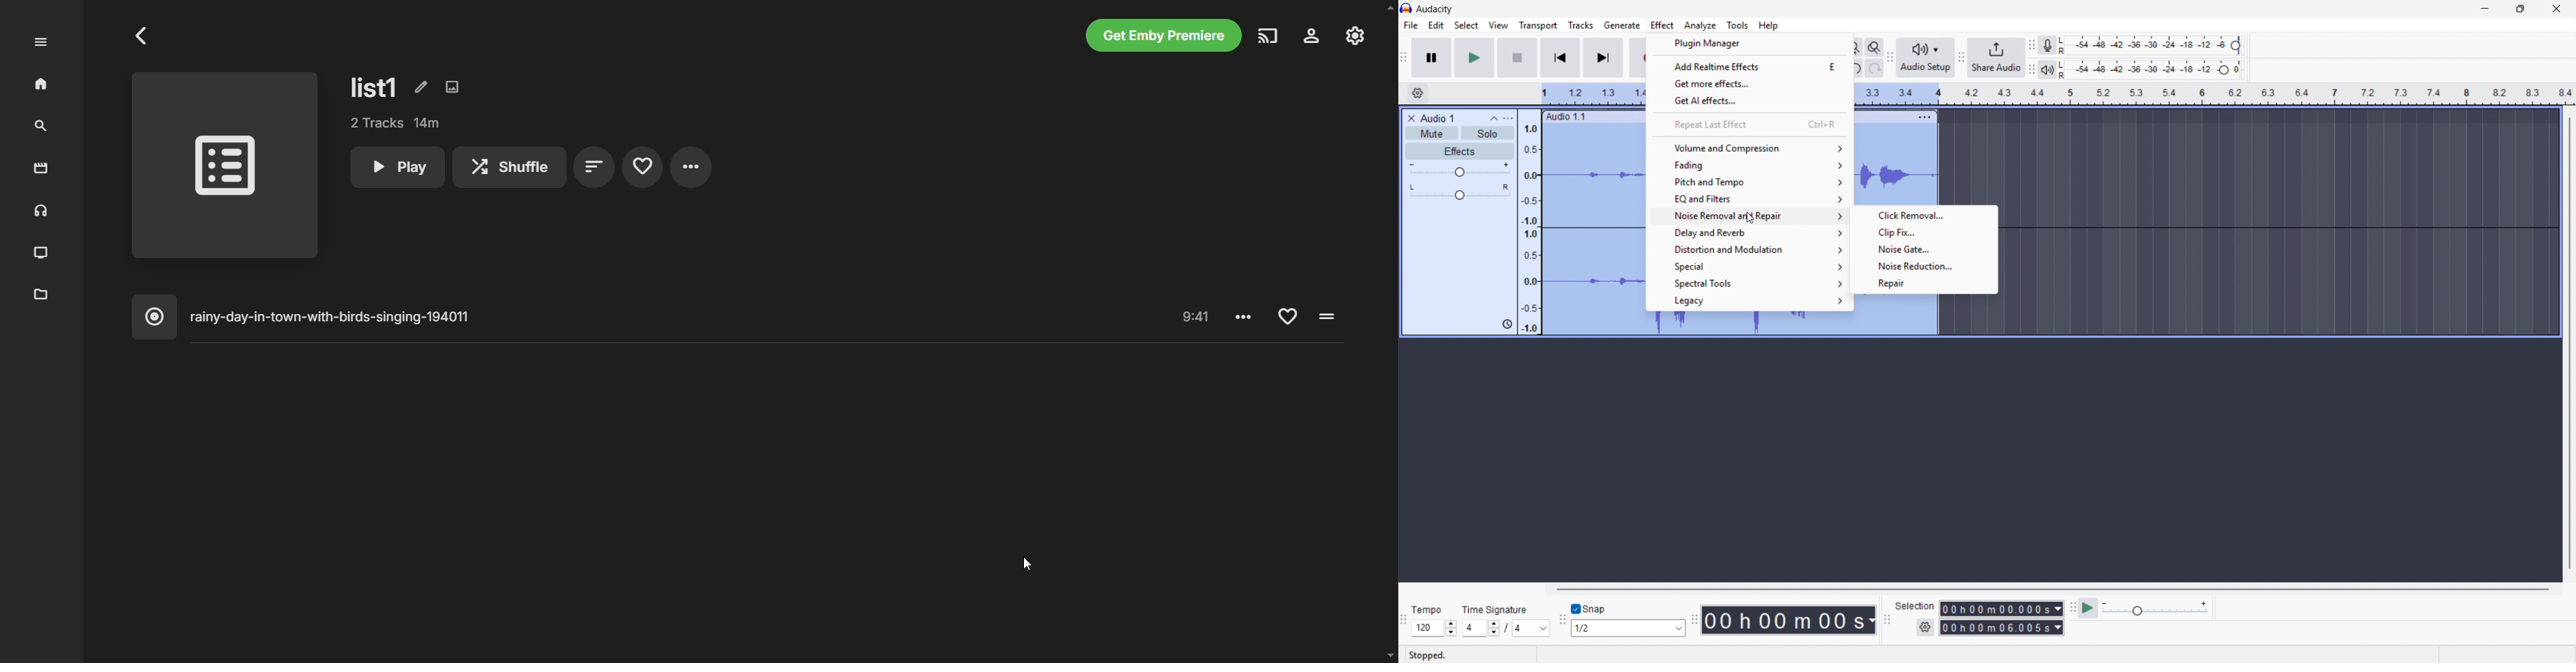 Image resolution: width=2576 pixels, height=672 pixels. Describe the element at coordinates (1404, 622) in the screenshot. I see `Time signature toolbar` at that location.